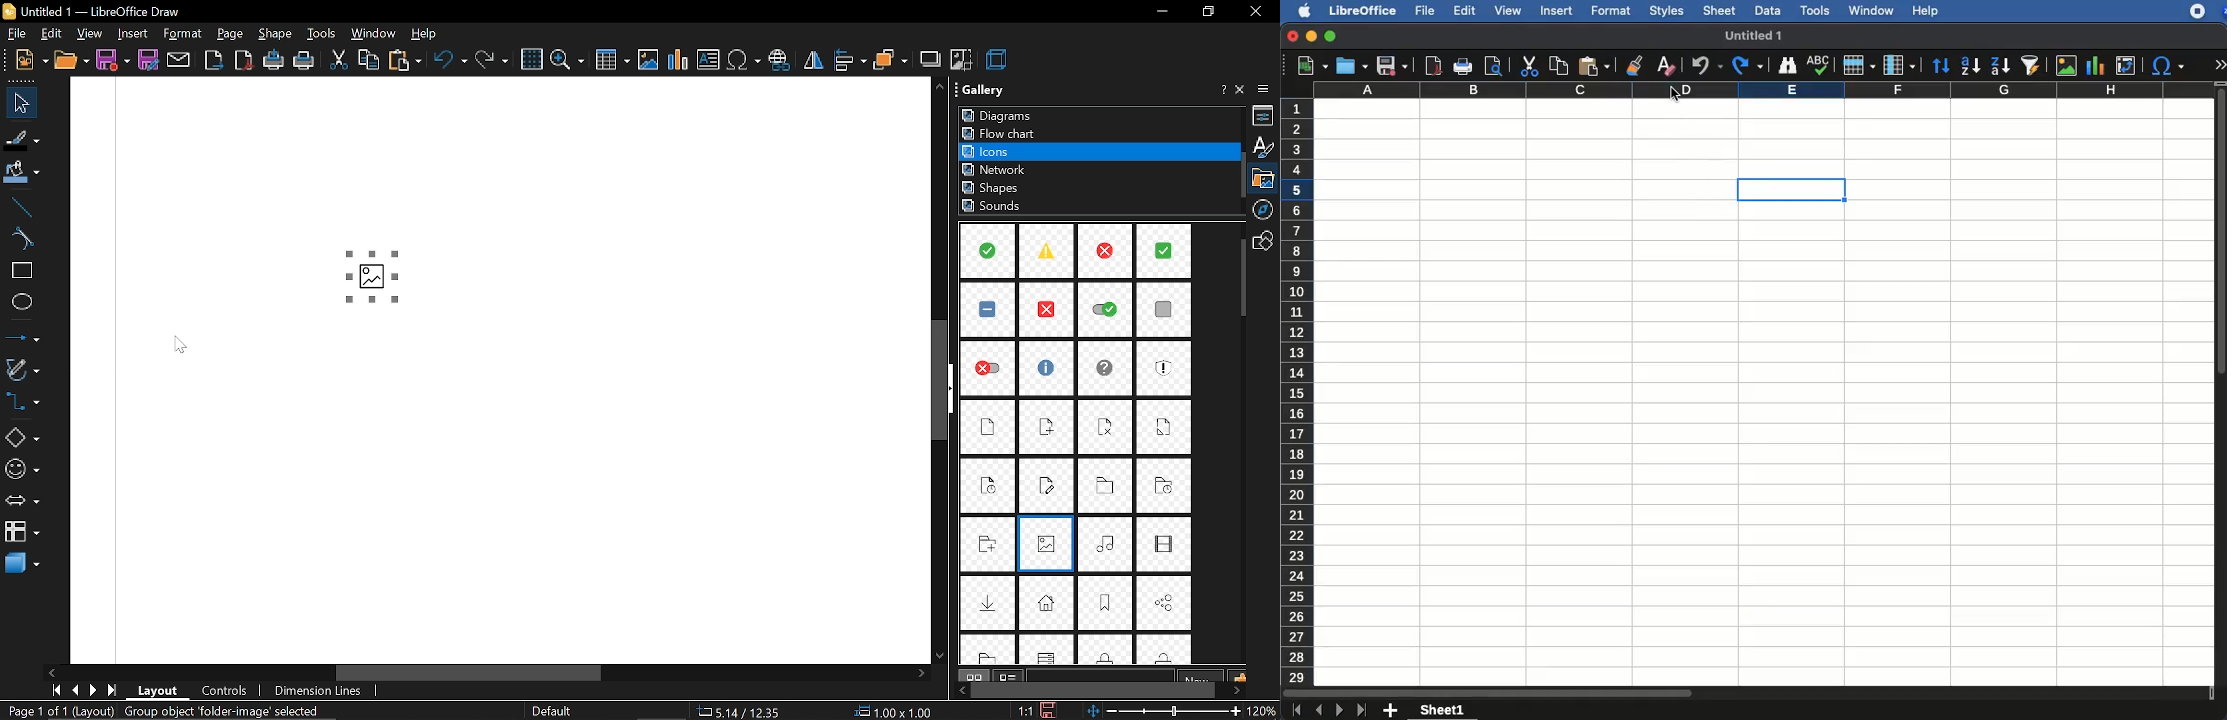  What do you see at coordinates (18, 271) in the screenshot?
I see `rectangle` at bounding box center [18, 271].